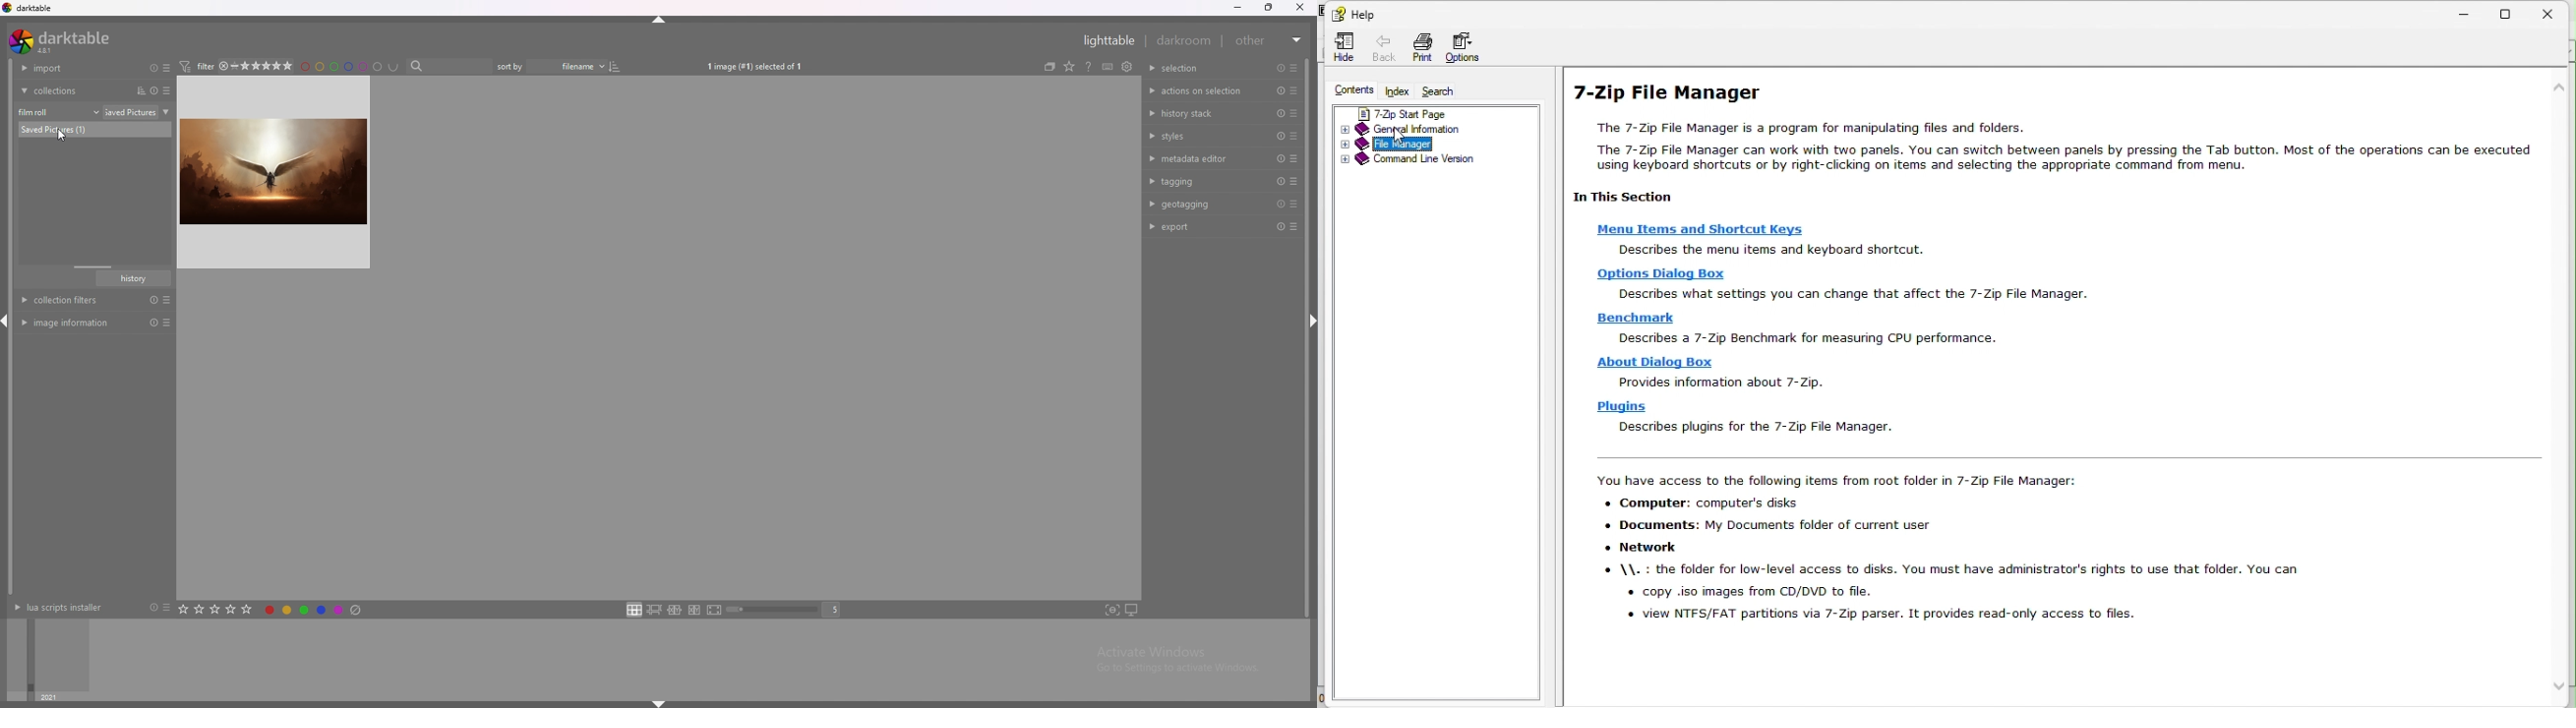 This screenshot has height=728, width=2576. Describe the element at coordinates (1294, 135) in the screenshot. I see `presets` at that location.